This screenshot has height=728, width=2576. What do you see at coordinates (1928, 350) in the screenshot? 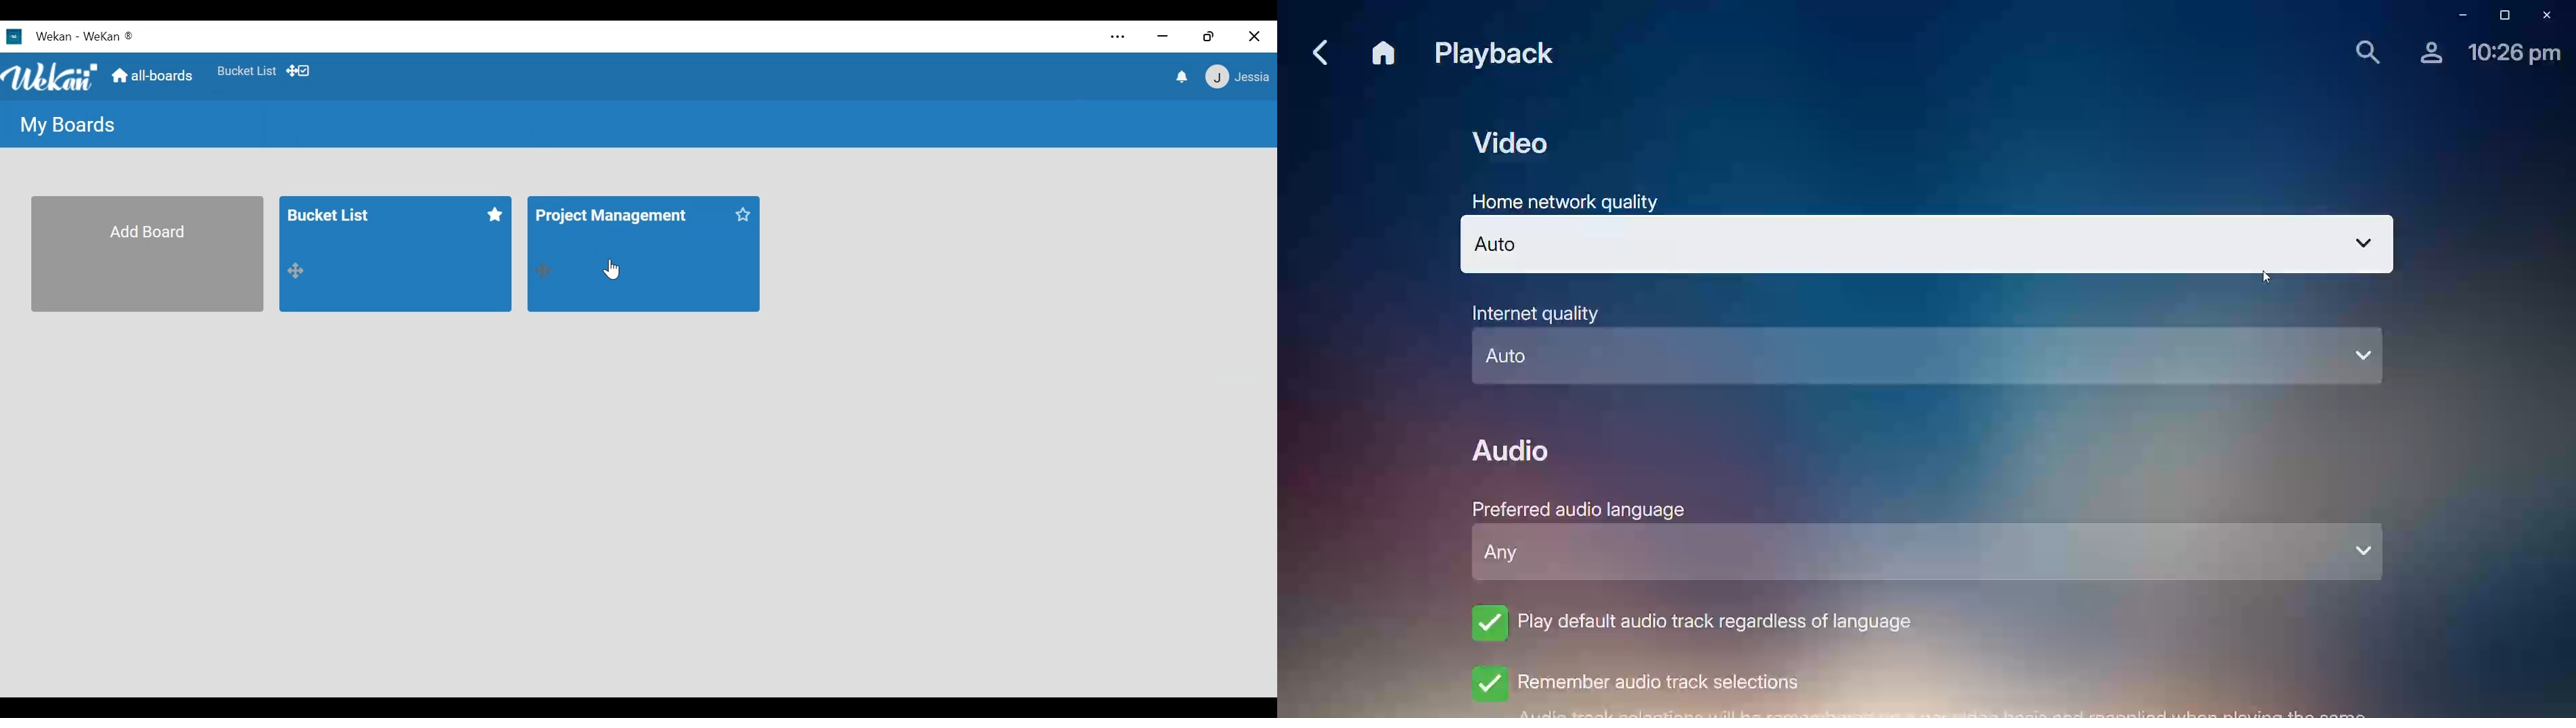
I see `Internet Quality - Auto` at bounding box center [1928, 350].